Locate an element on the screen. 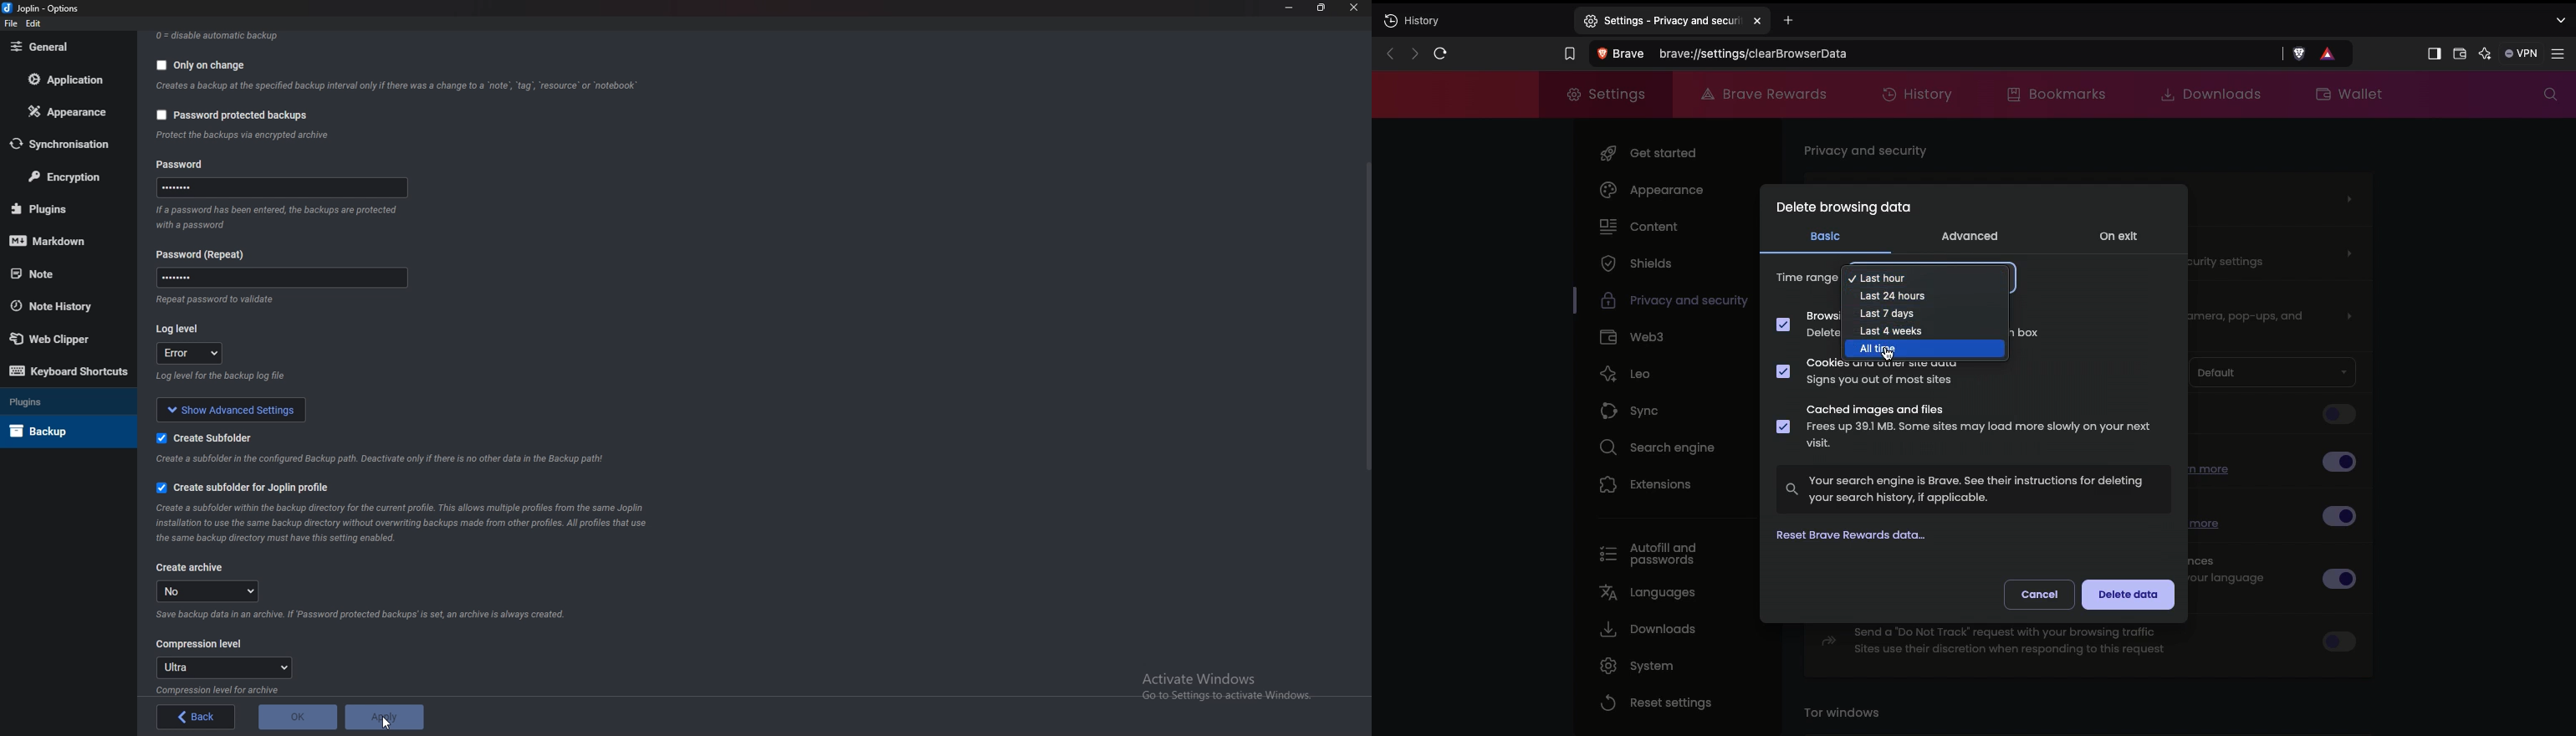 The height and width of the screenshot is (756, 2576). Encryption is located at coordinates (66, 176).